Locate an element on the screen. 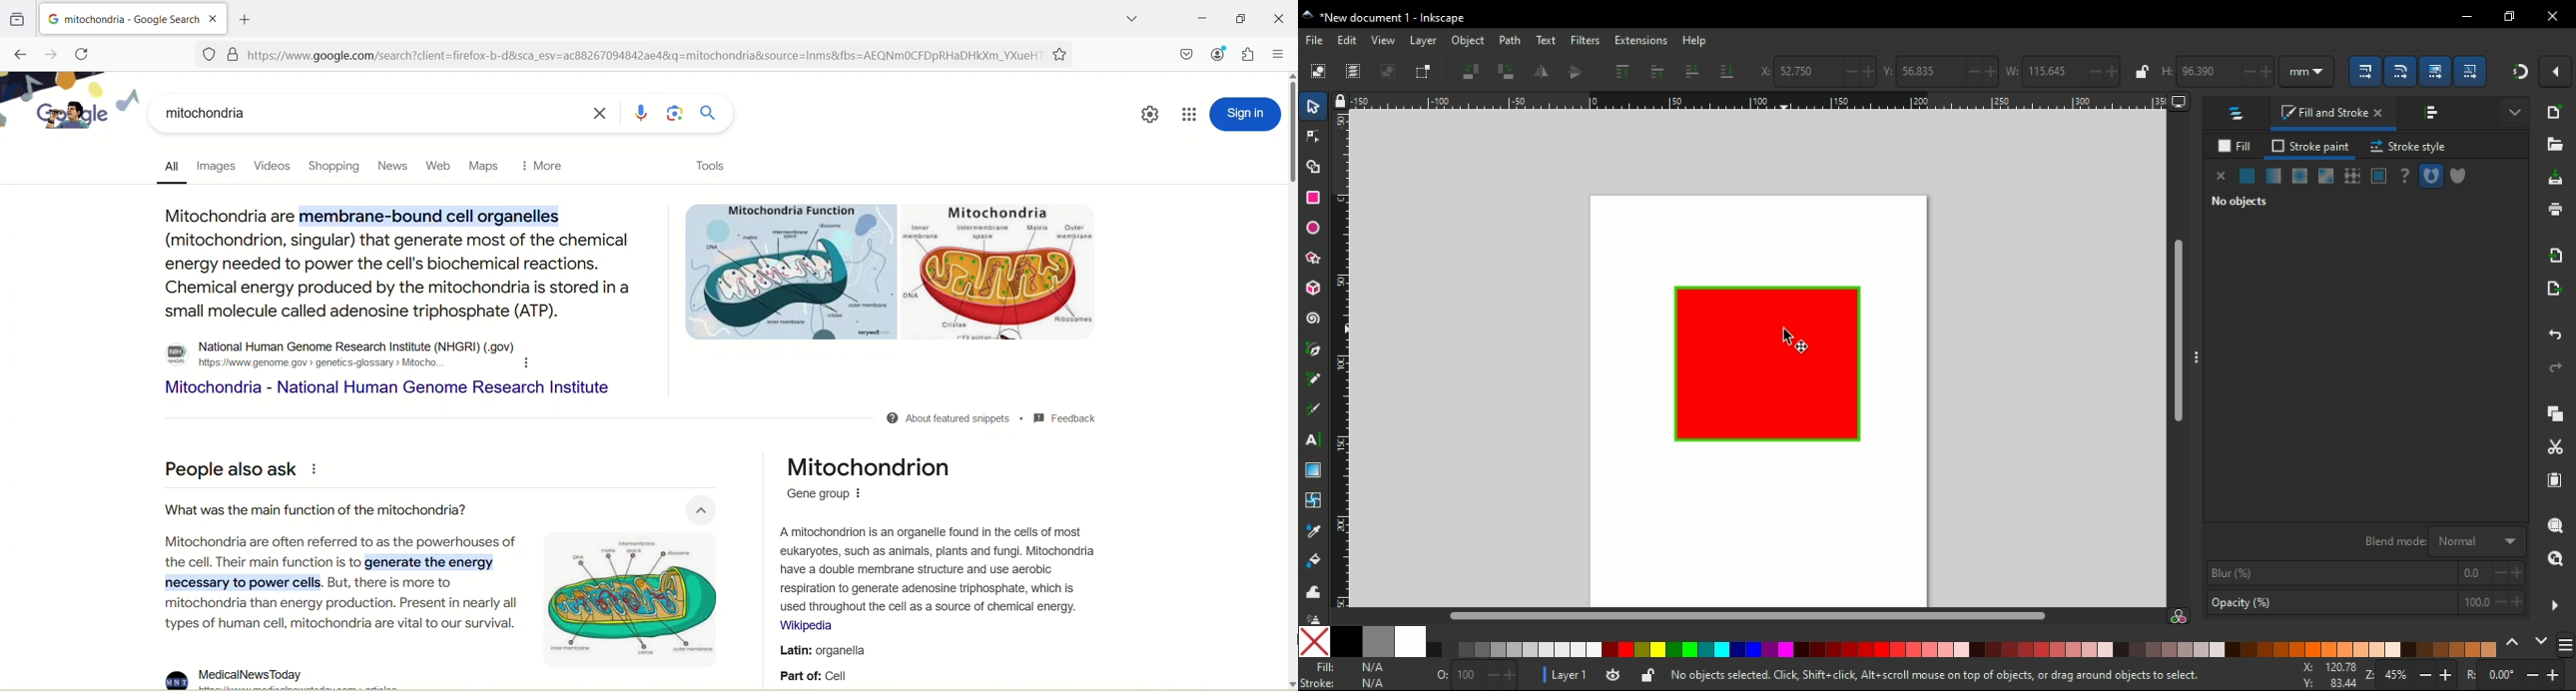 This screenshot has height=700, width=2576. fill is located at coordinates (2234, 146).